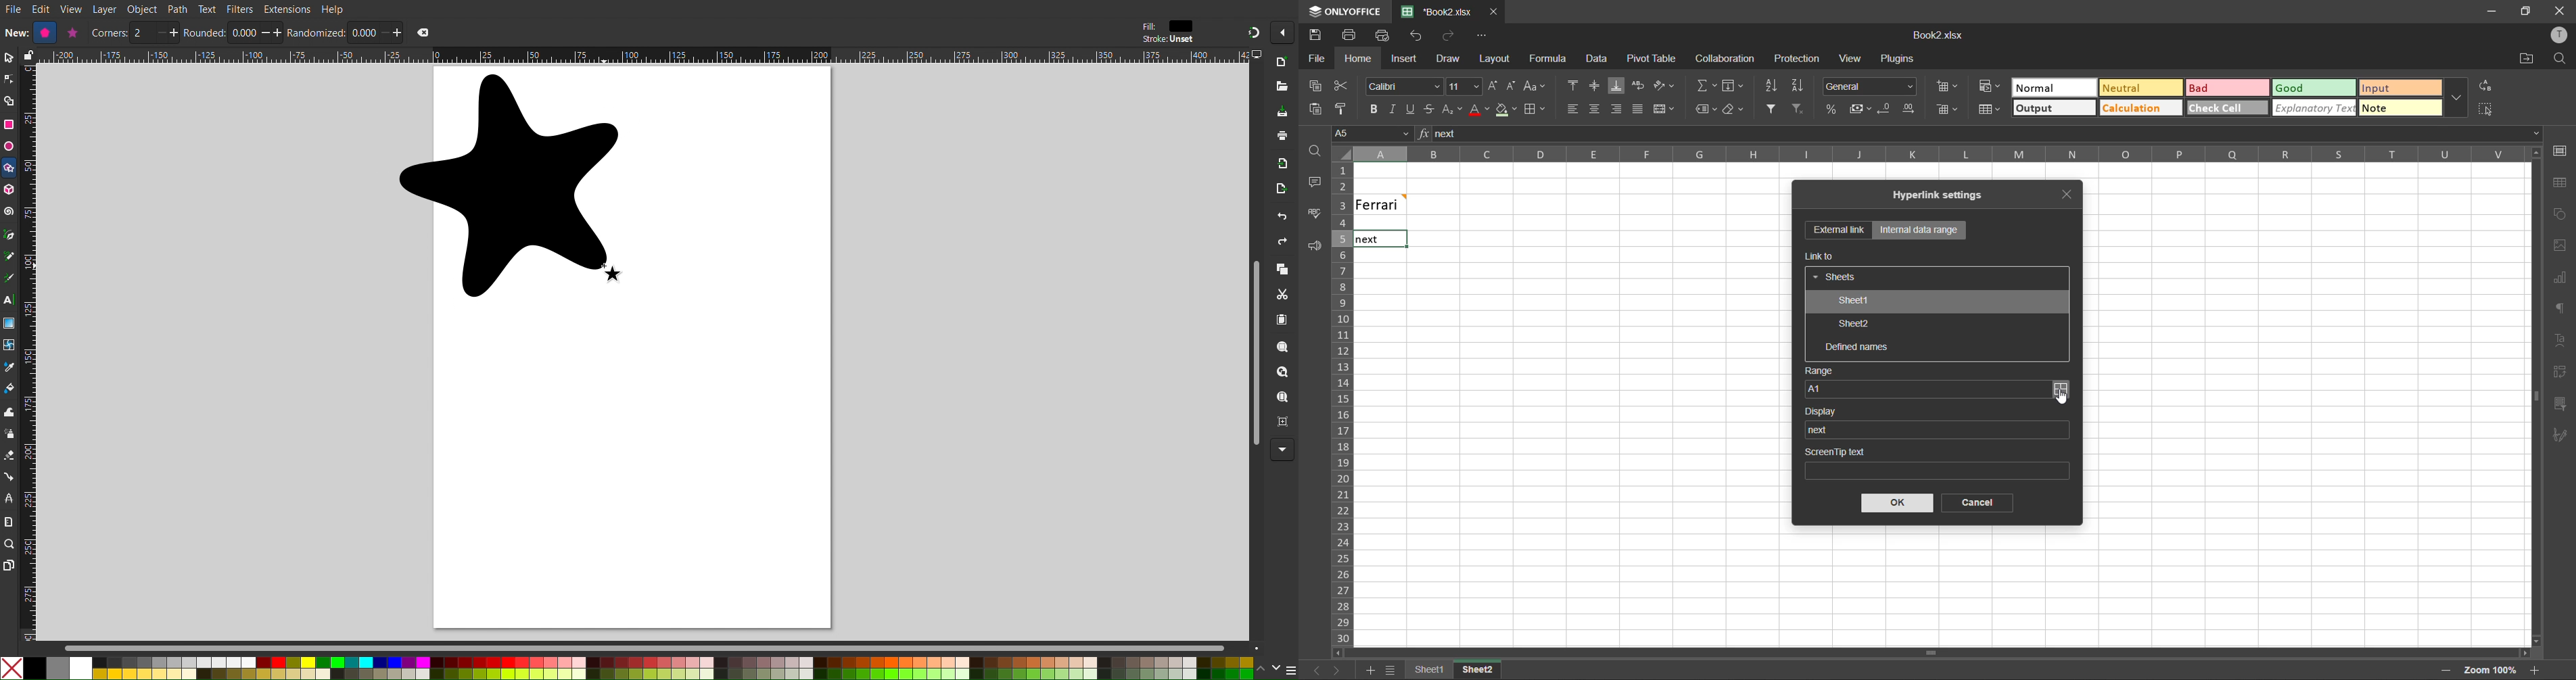  What do you see at coordinates (1535, 86) in the screenshot?
I see `change case` at bounding box center [1535, 86].